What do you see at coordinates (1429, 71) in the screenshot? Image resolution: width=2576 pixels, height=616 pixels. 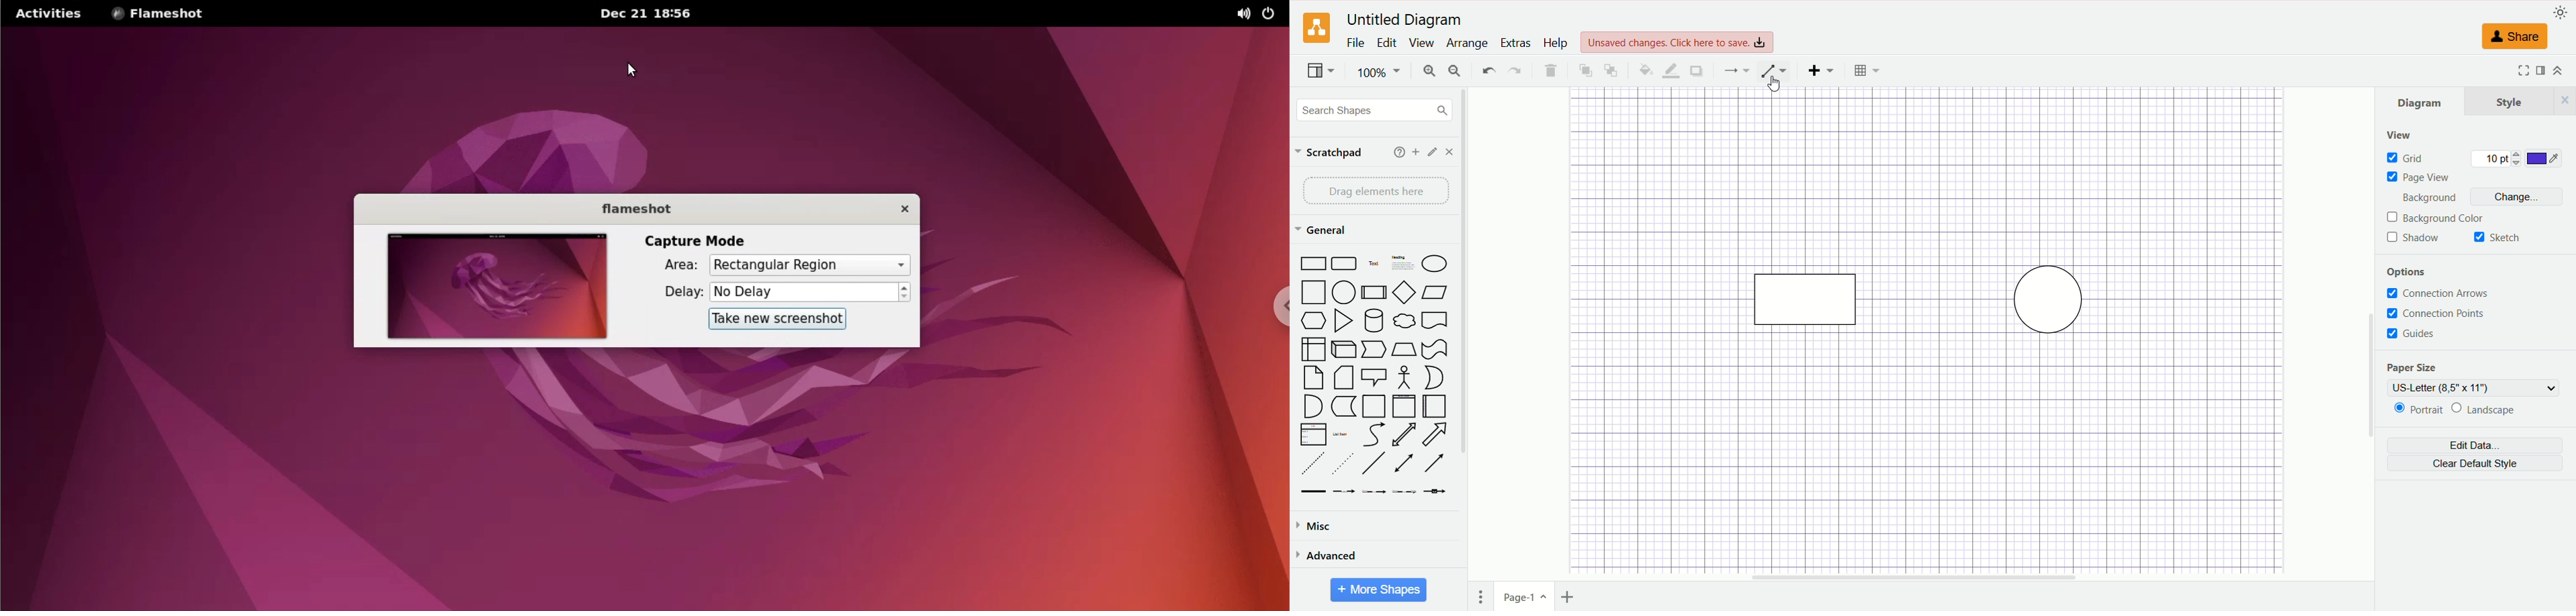 I see `zoom in` at bounding box center [1429, 71].